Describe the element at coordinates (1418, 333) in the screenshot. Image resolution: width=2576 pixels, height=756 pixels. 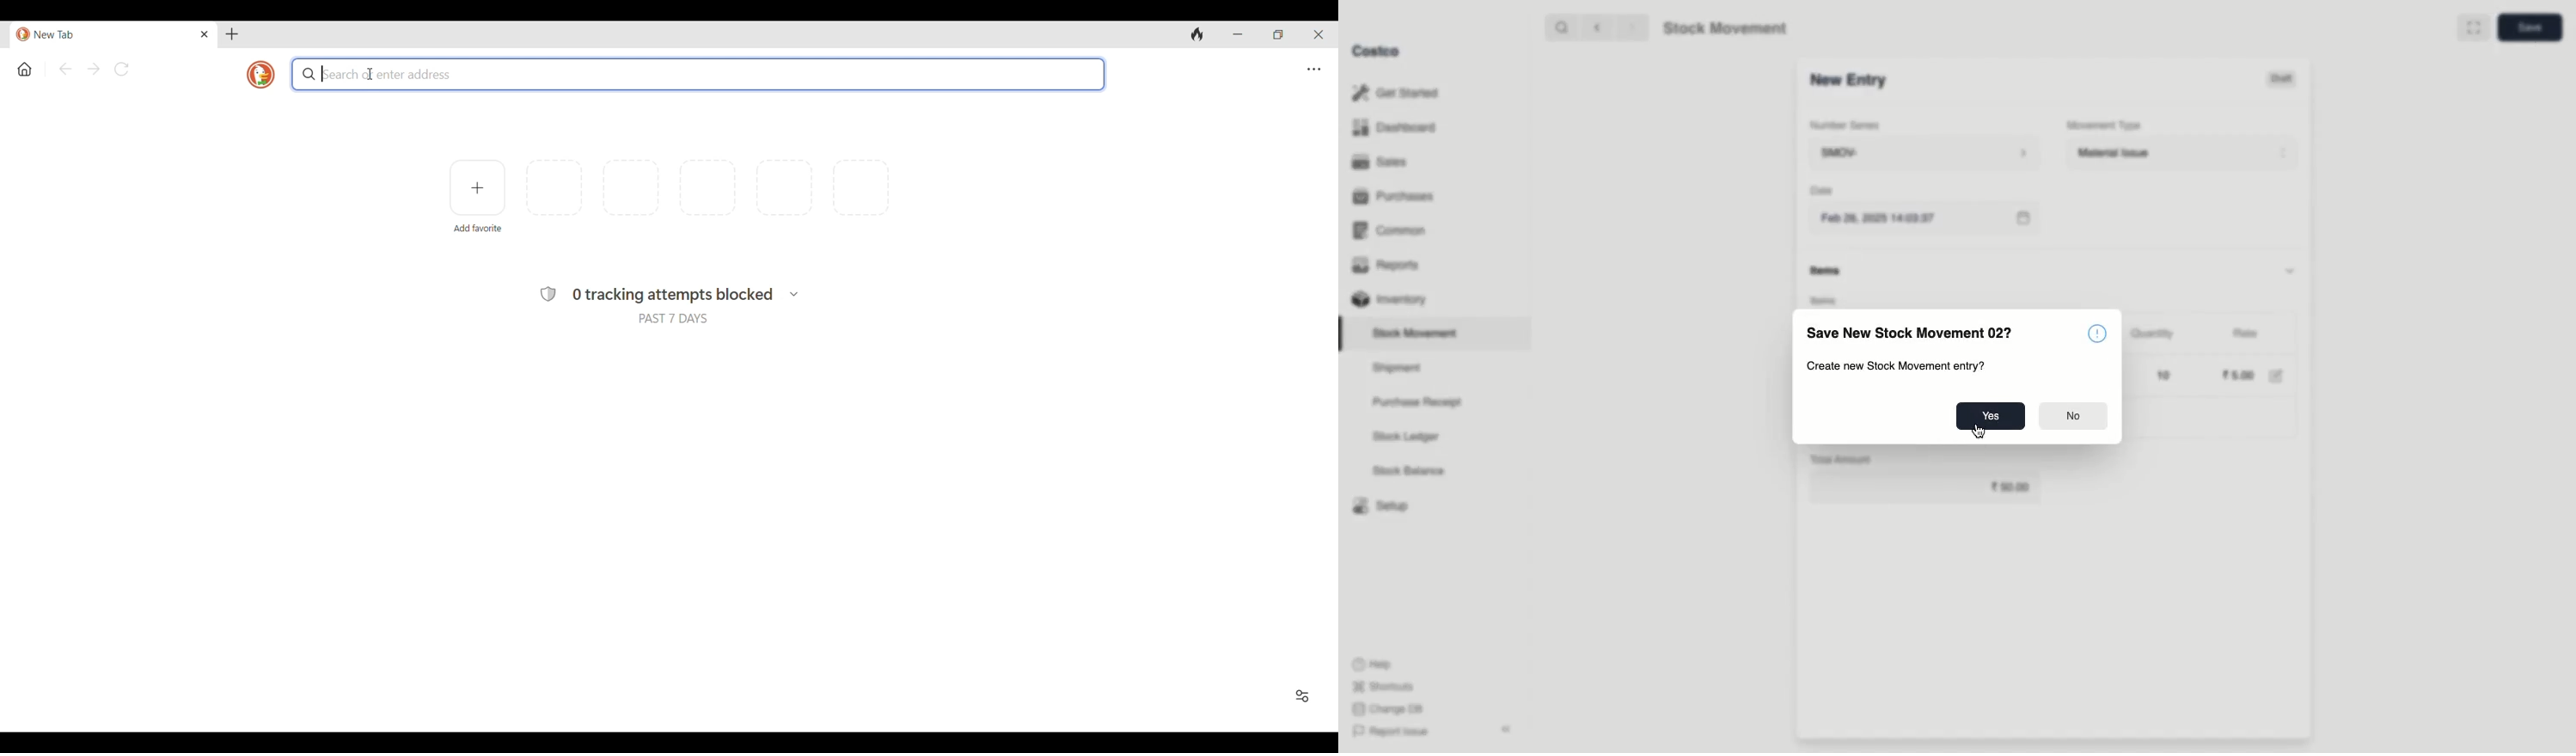
I see `Stock Movement` at that location.